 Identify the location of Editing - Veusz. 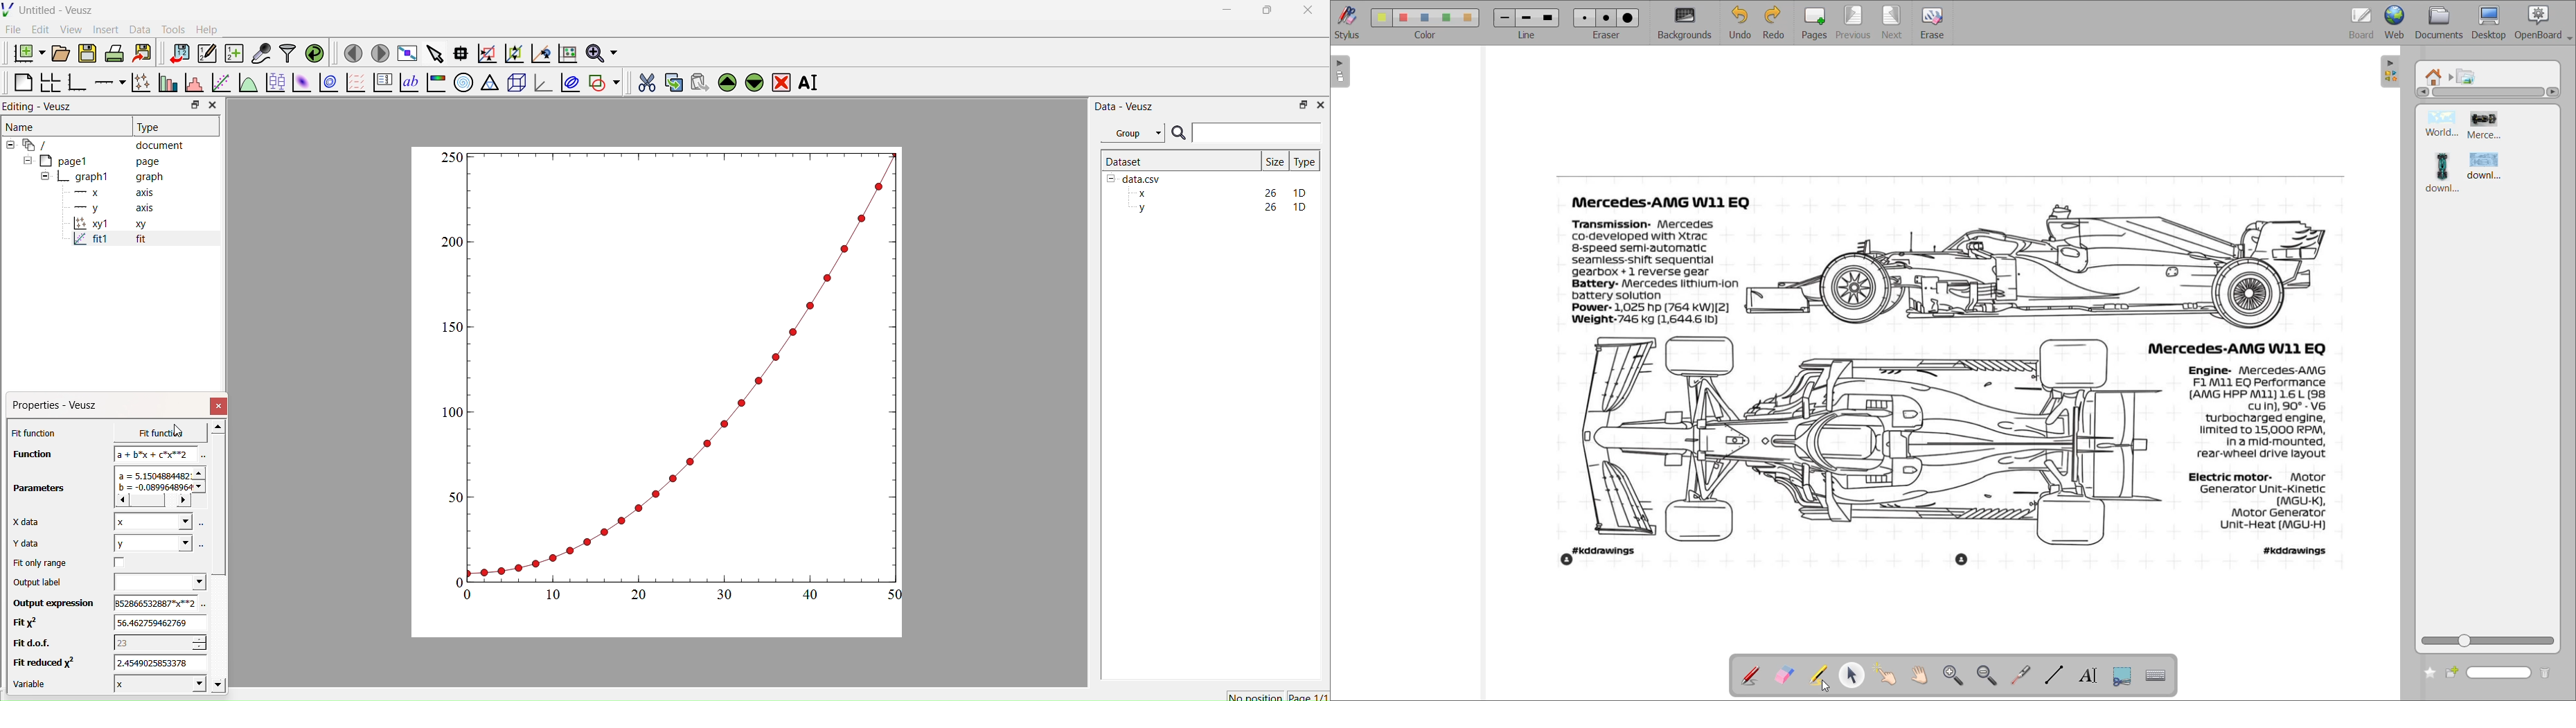
(42, 106).